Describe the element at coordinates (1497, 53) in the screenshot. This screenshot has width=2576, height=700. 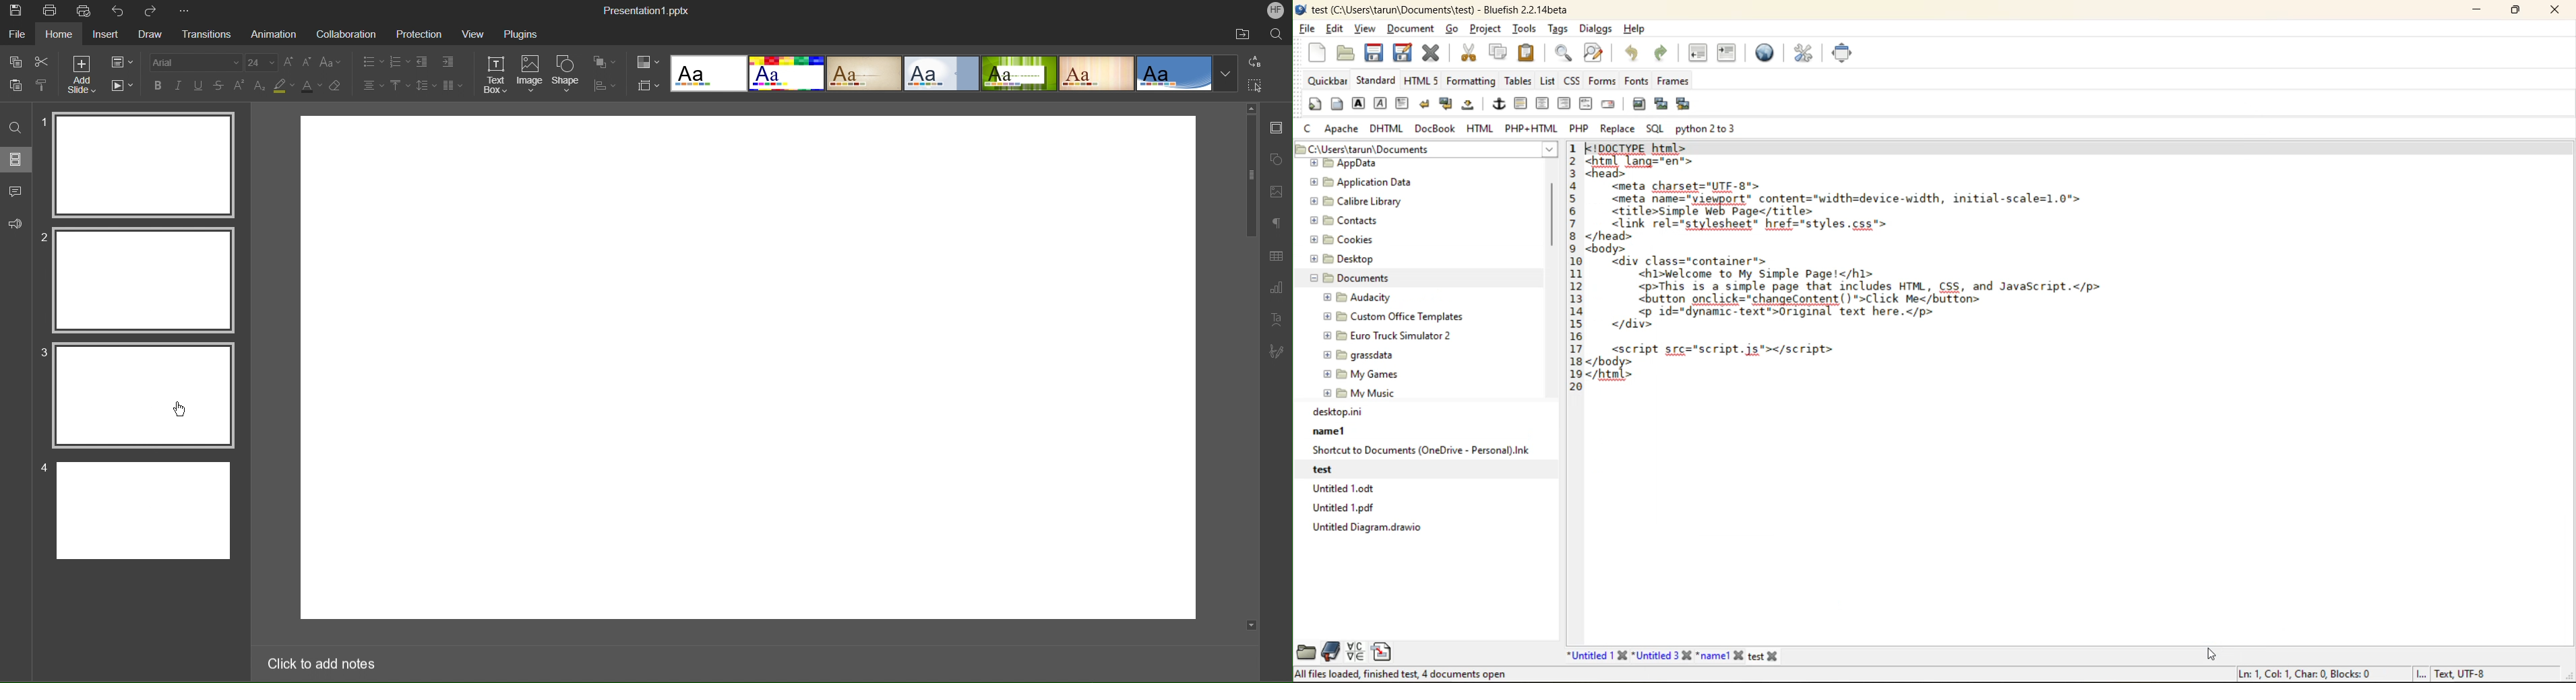
I see `copy` at that location.